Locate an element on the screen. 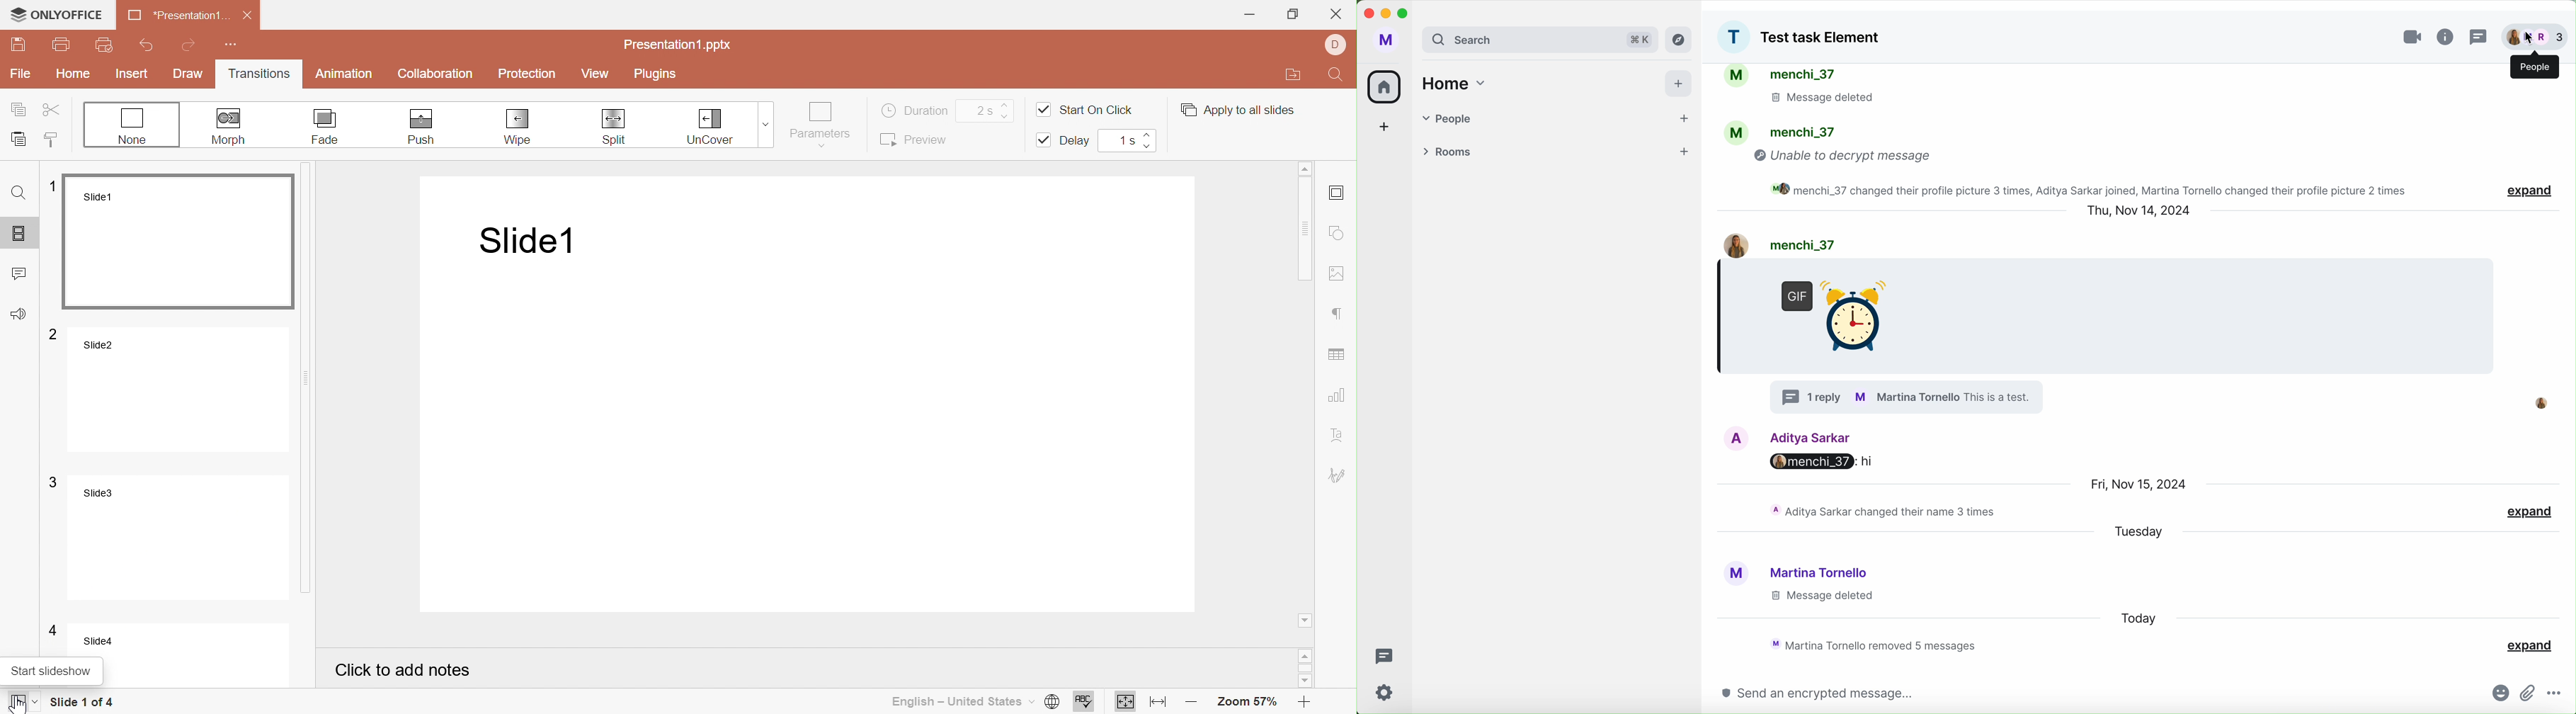 The height and width of the screenshot is (728, 2576). Morph is located at coordinates (232, 126).